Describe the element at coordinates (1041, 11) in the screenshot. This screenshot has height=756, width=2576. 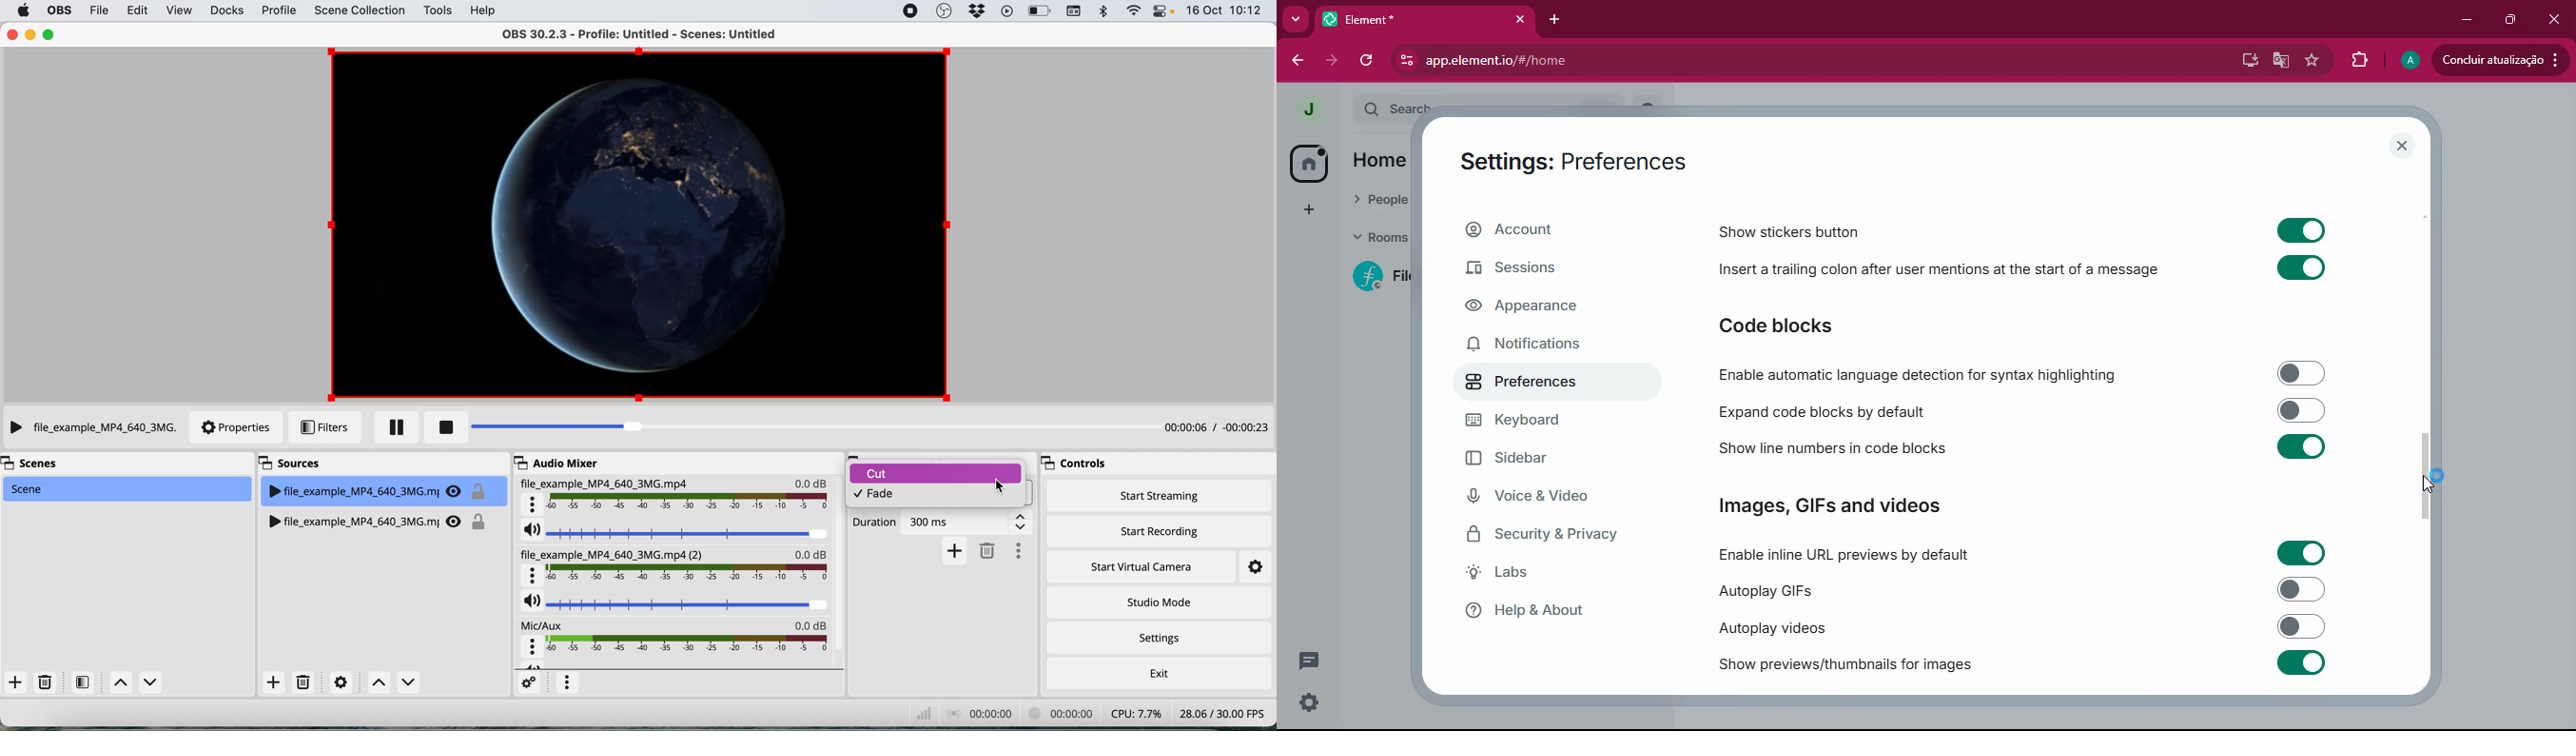
I see `battery` at that location.